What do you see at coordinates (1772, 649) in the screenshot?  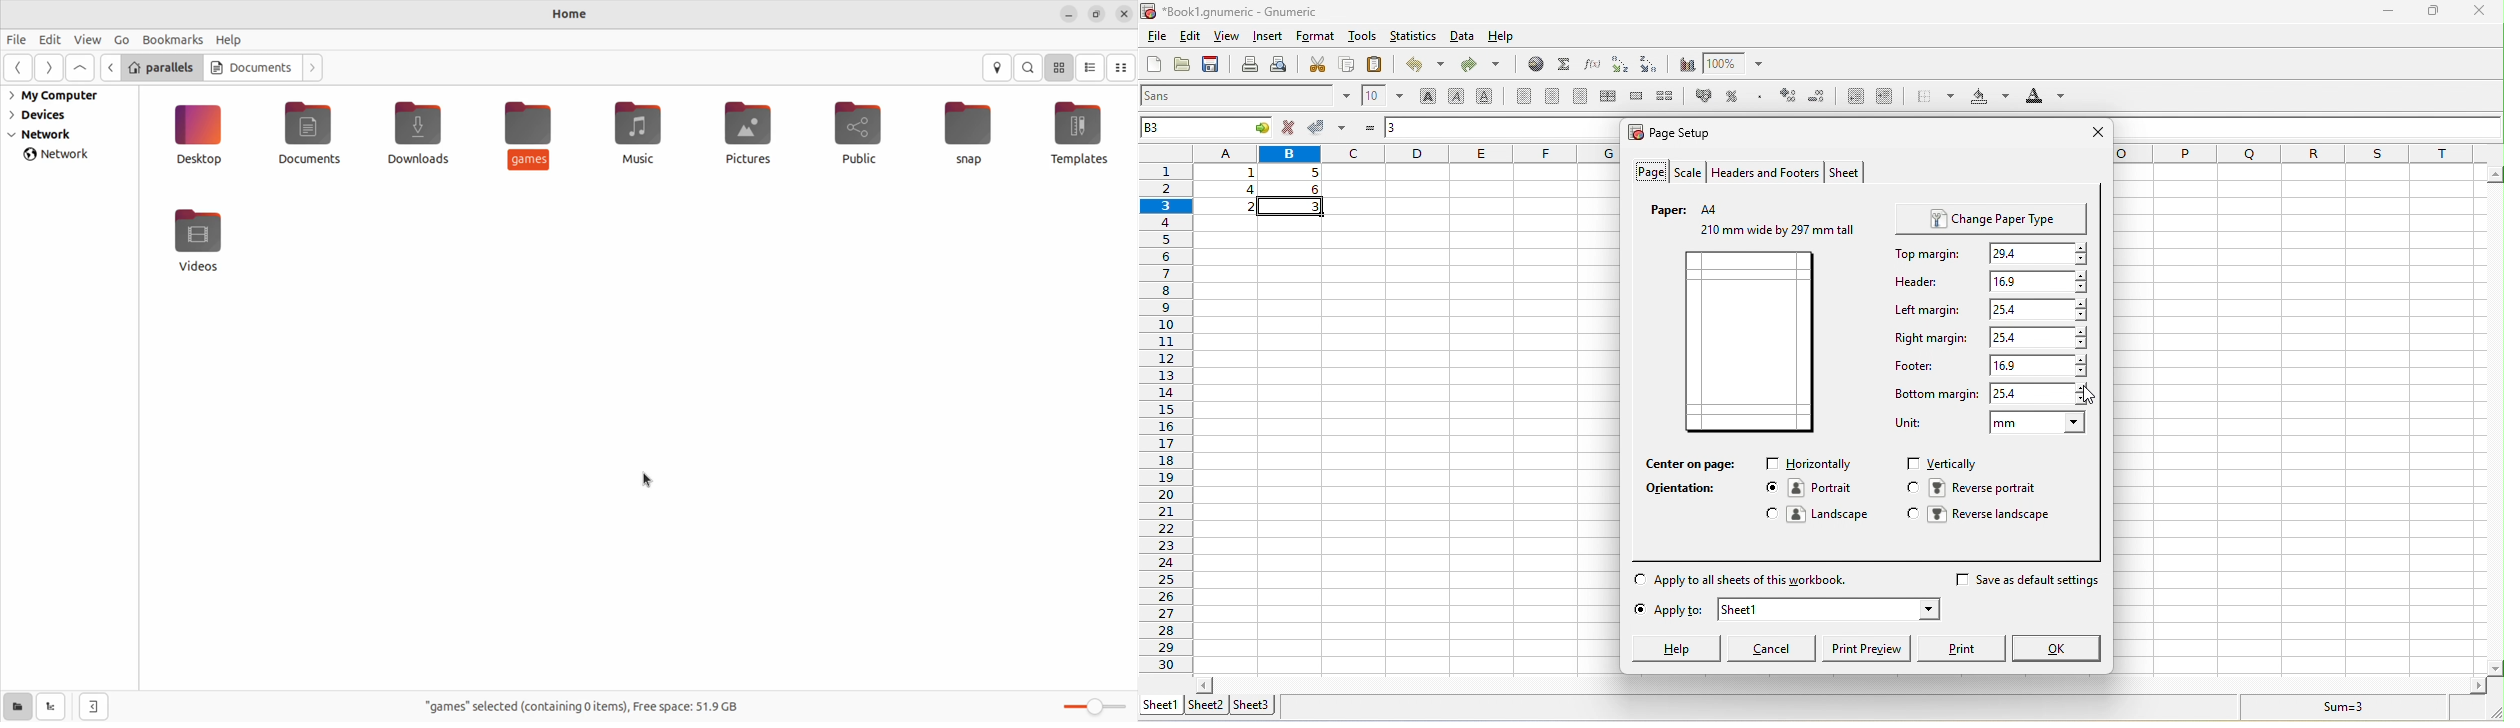 I see `cancel` at bounding box center [1772, 649].